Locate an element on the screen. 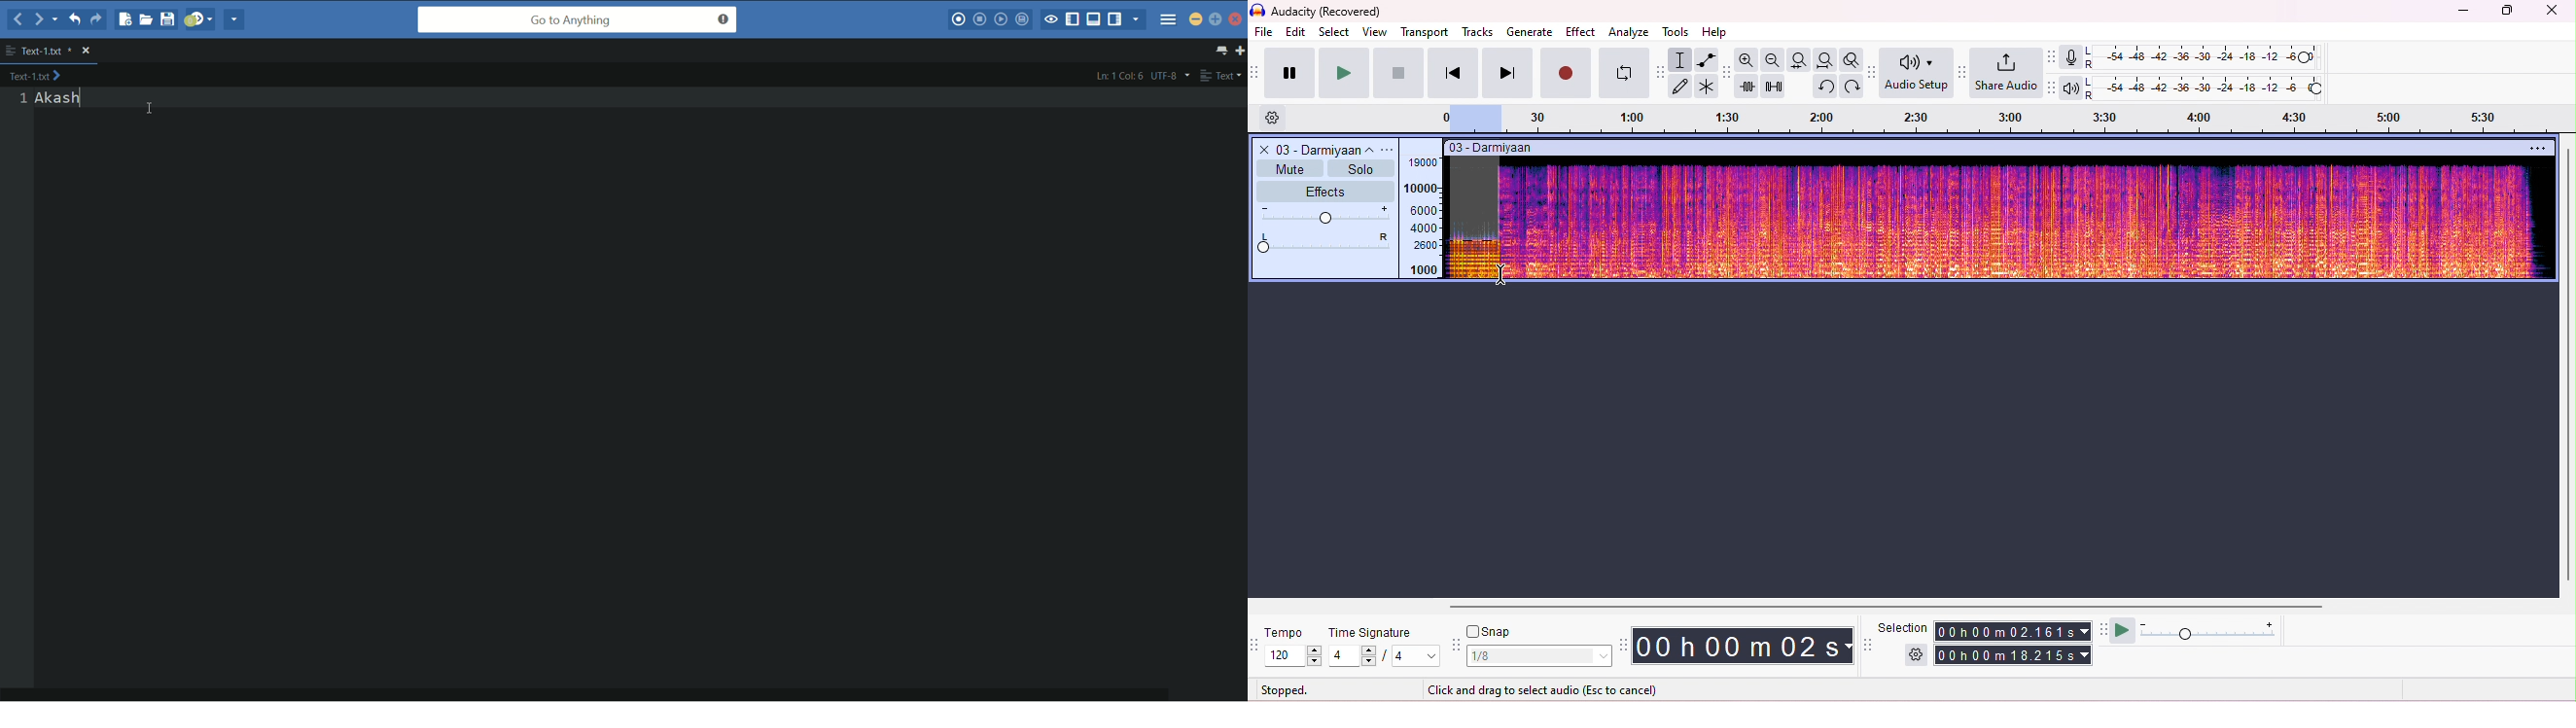 Image resolution: width=2576 pixels, height=728 pixels. back is located at coordinates (18, 20).